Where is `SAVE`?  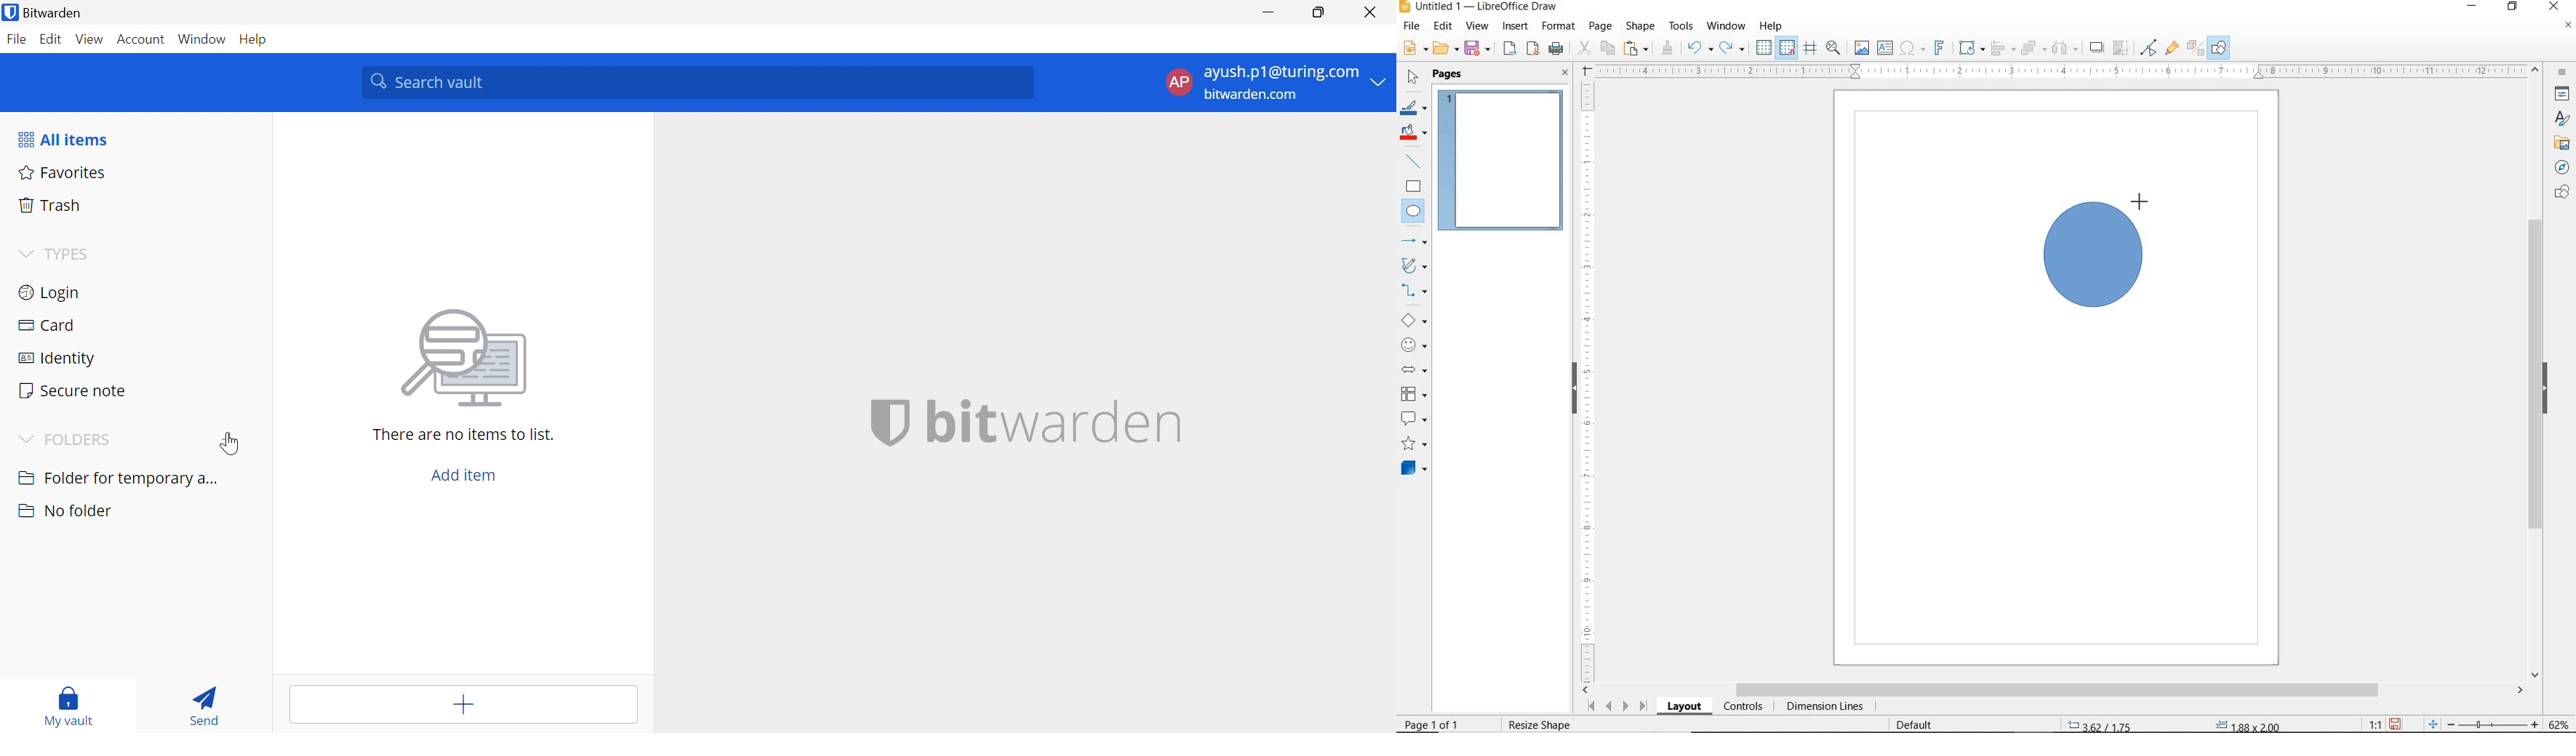
SAVE is located at coordinates (1479, 48).